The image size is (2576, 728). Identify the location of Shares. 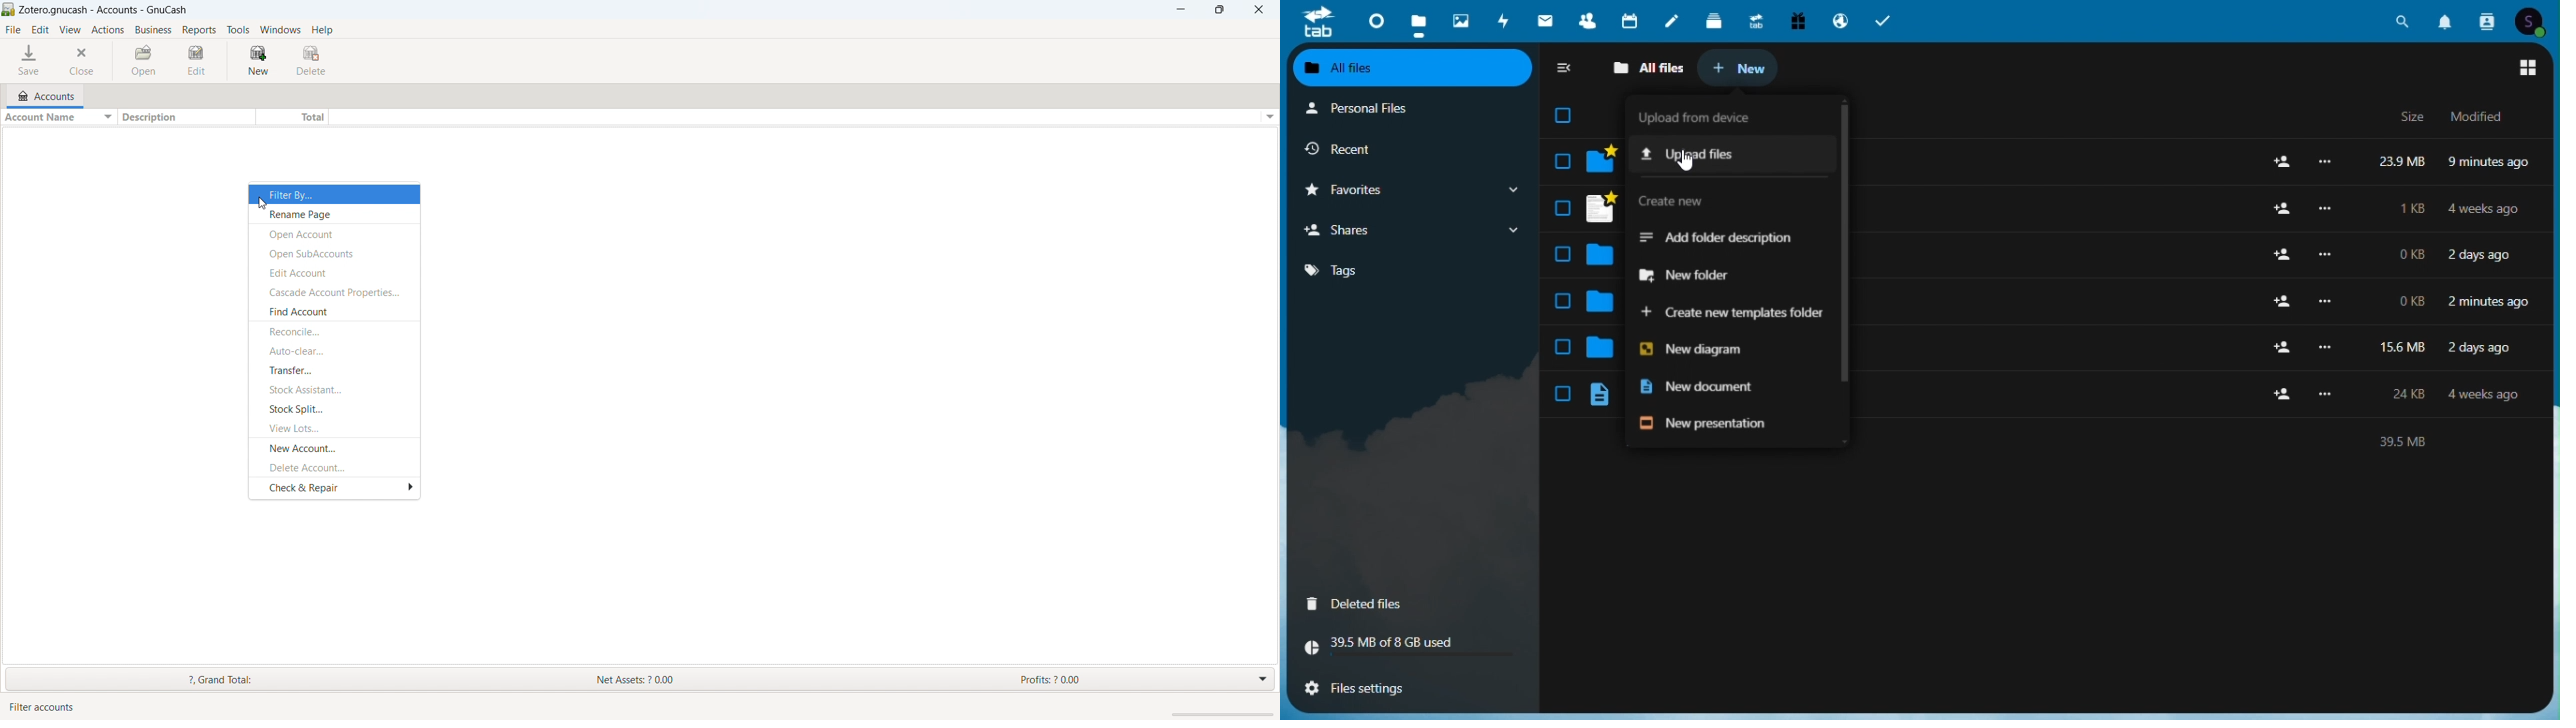
(1406, 233).